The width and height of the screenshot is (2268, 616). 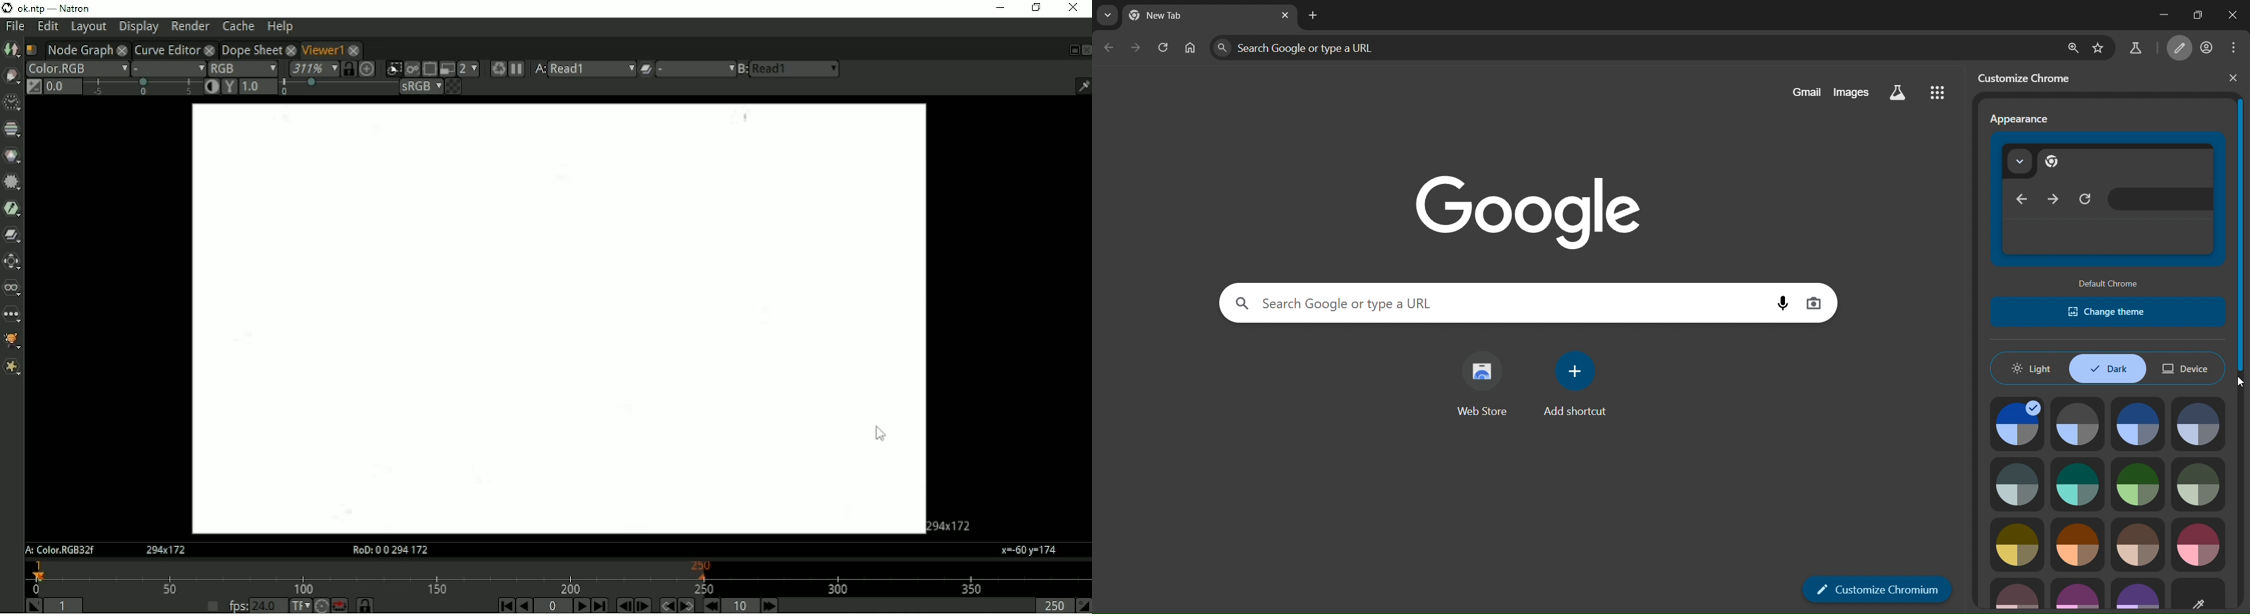 What do you see at coordinates (555, 319) in the screenshot?
I see `Project` at bounding box center [555, 319].